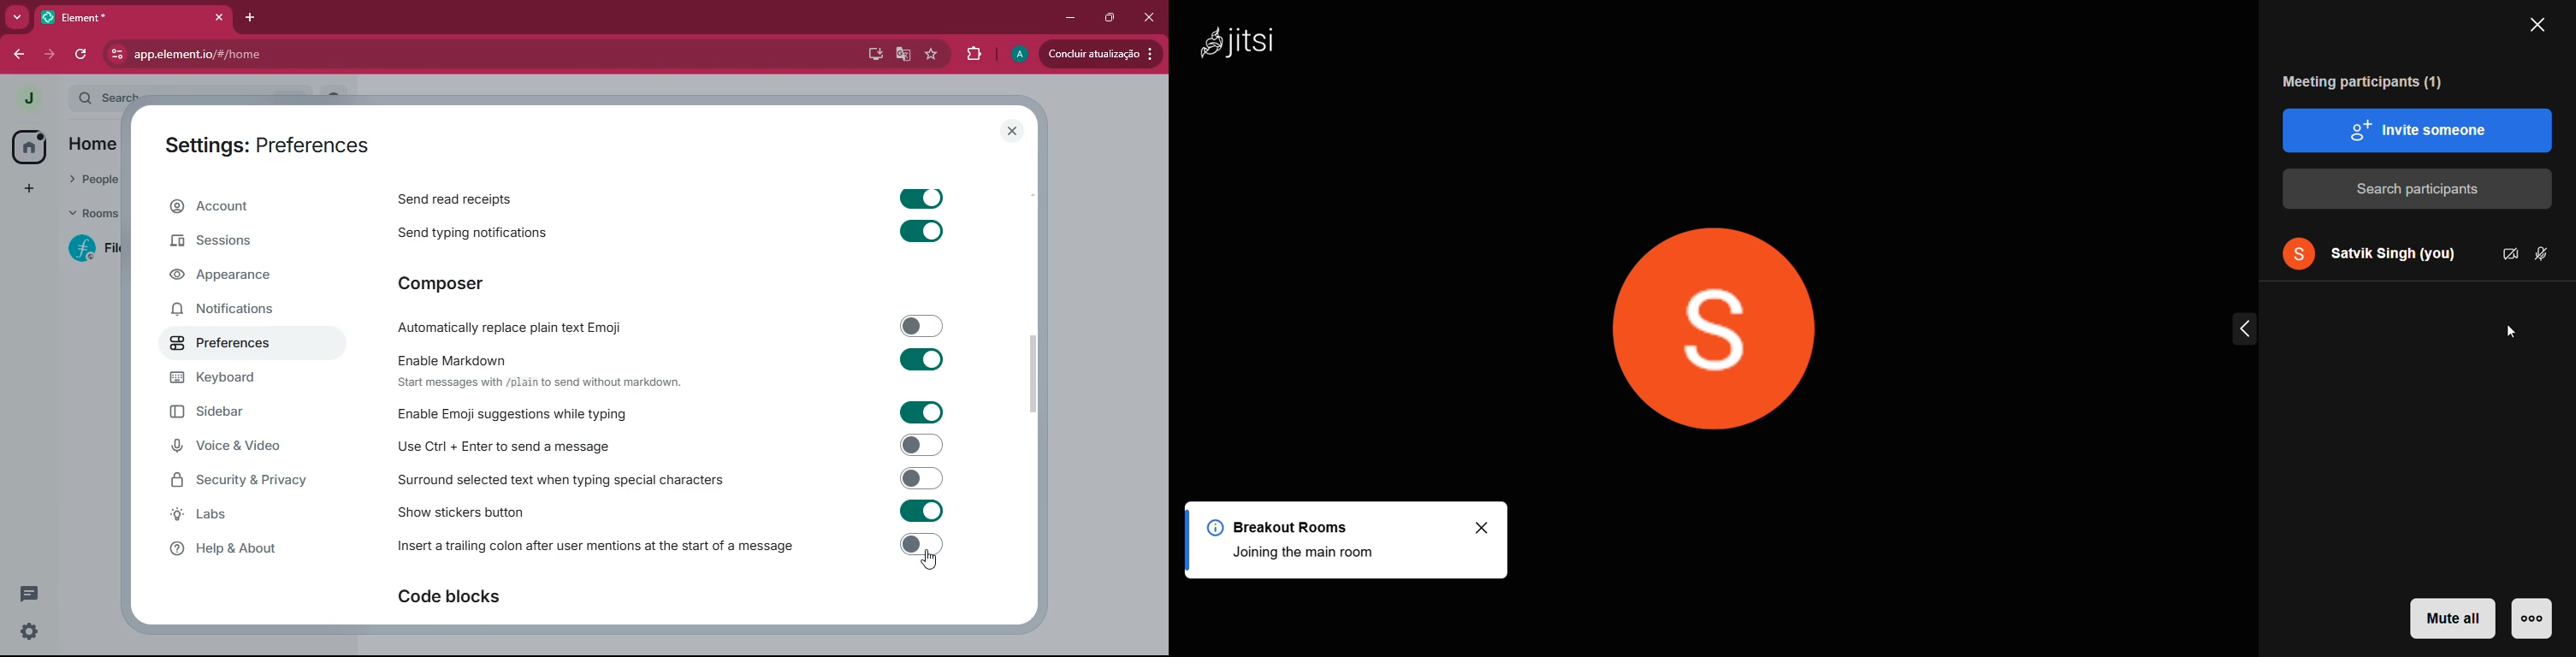 This screenshot has height=672, width=2576. I want to click on close, so click(2544, 22).